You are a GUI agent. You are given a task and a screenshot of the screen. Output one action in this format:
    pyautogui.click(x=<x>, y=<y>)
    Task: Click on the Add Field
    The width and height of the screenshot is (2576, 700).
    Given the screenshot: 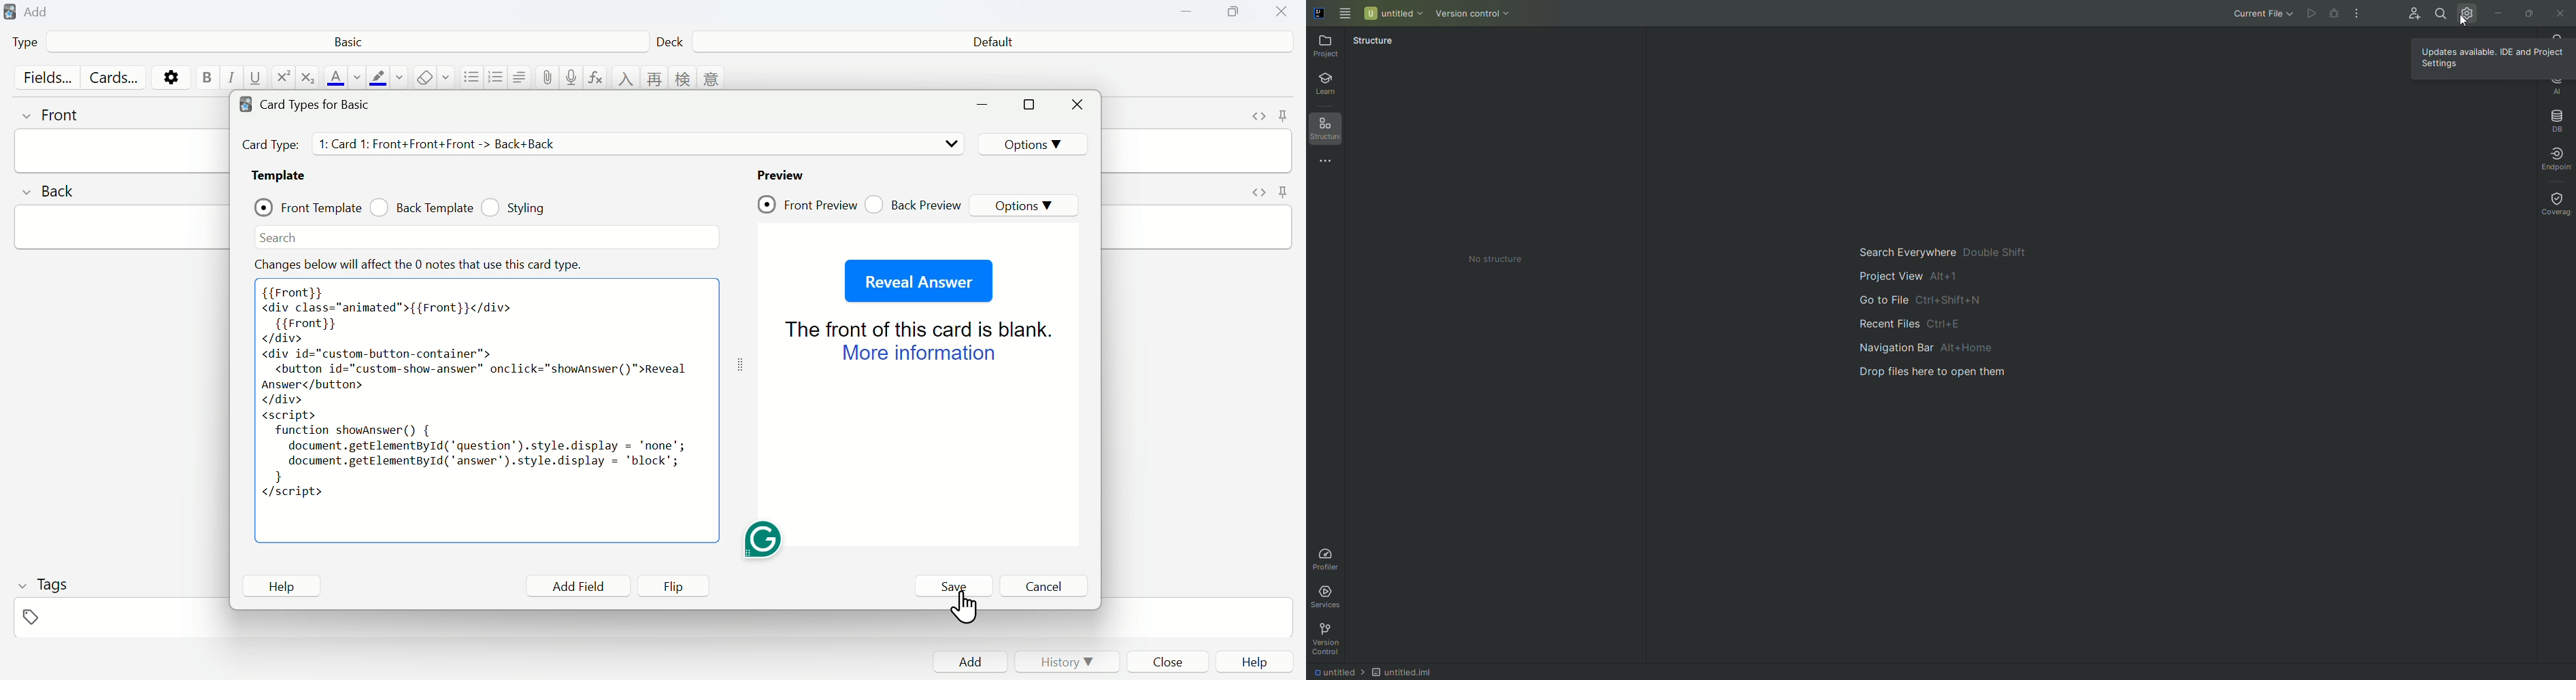 What is the action you would take?
    pyautogui.click(x=581, y=586)
    